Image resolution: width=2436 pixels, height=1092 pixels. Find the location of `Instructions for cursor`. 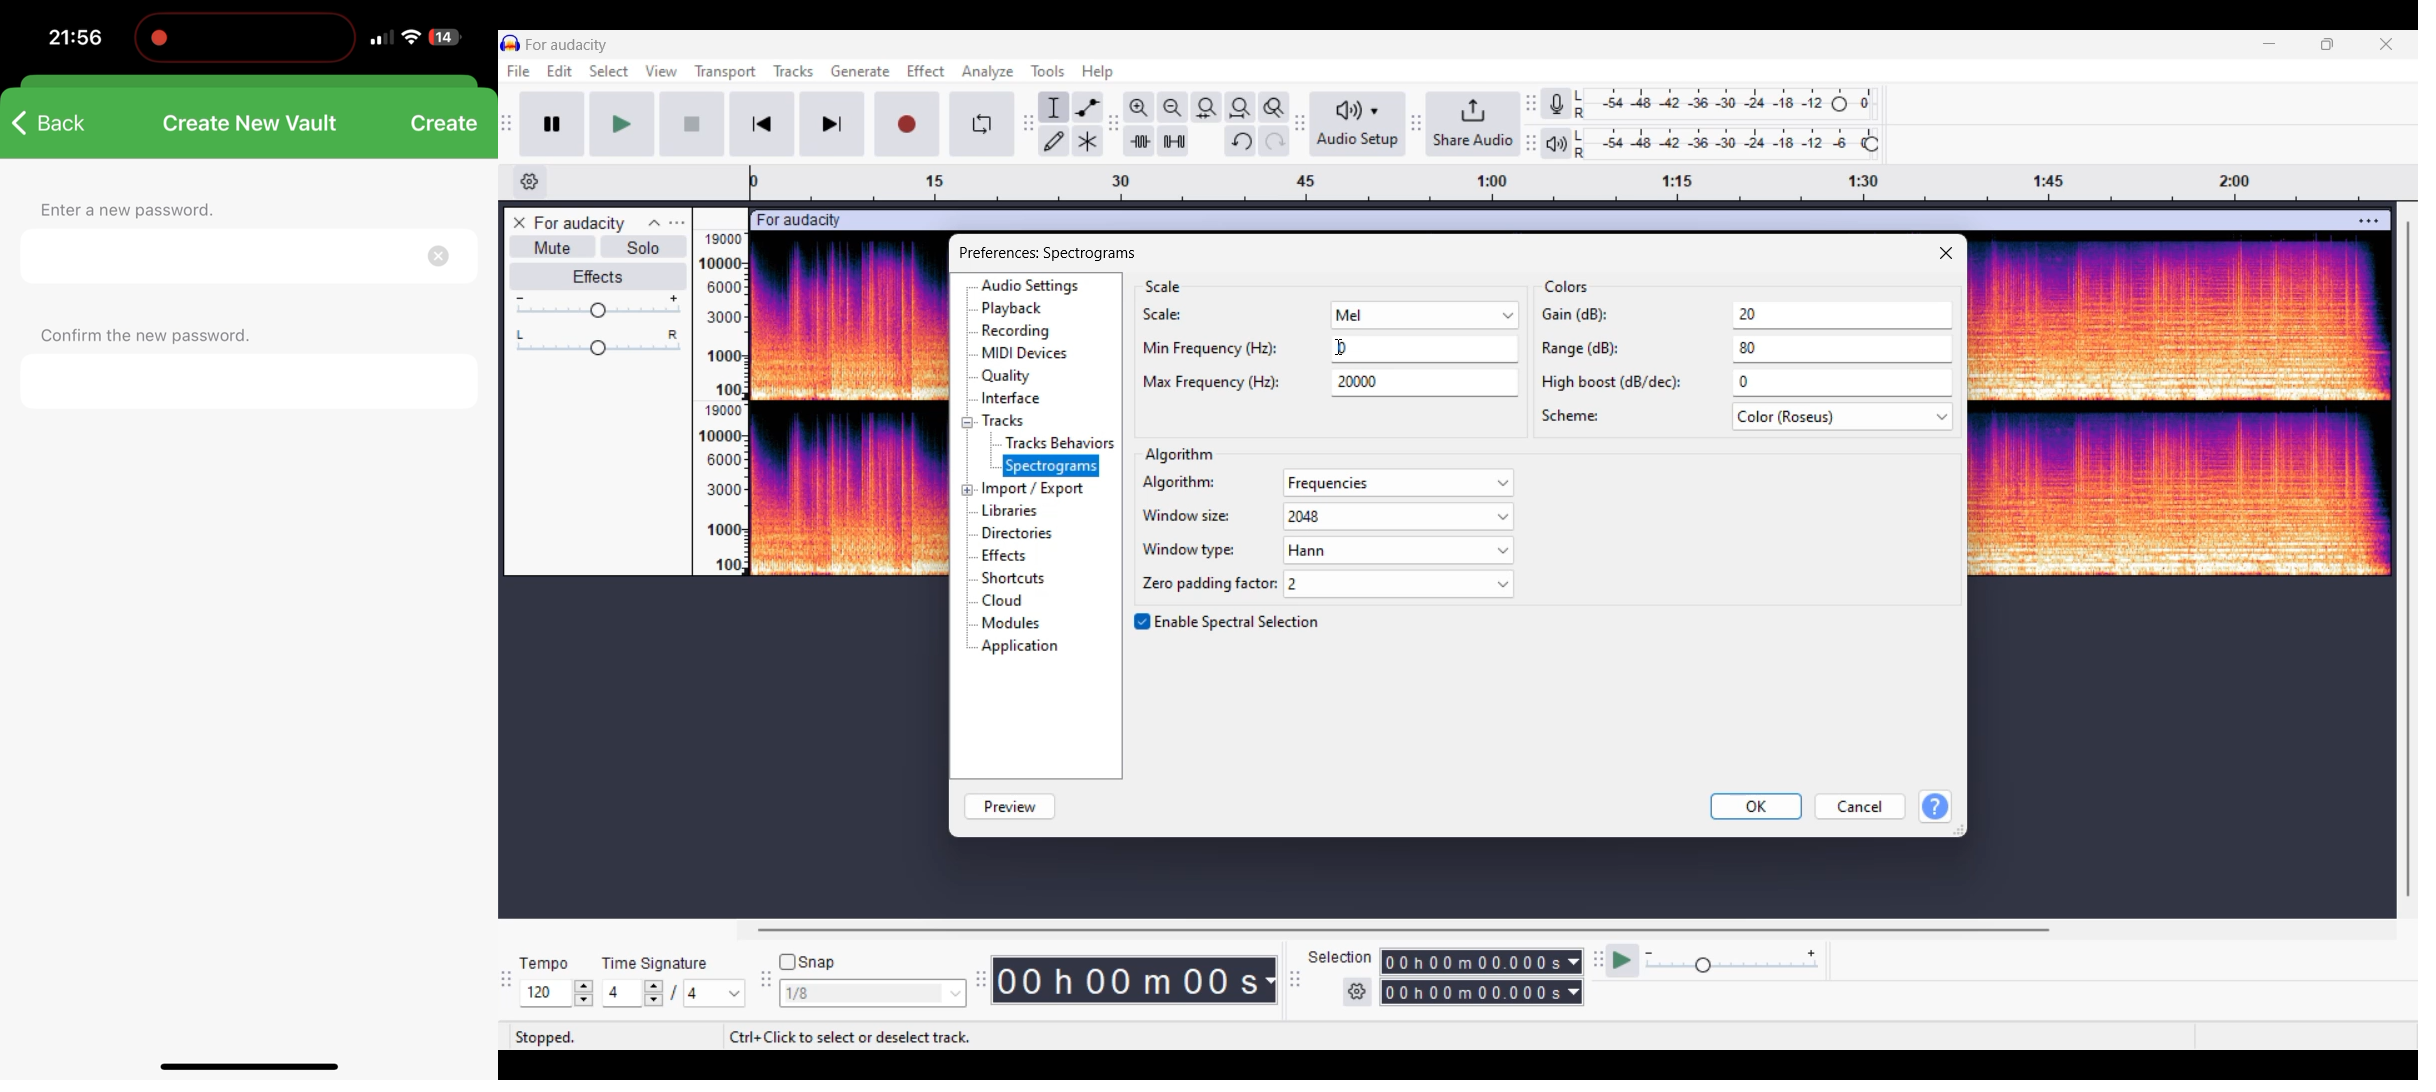

Instructions for cursor is located at coordinates (855, 1037).